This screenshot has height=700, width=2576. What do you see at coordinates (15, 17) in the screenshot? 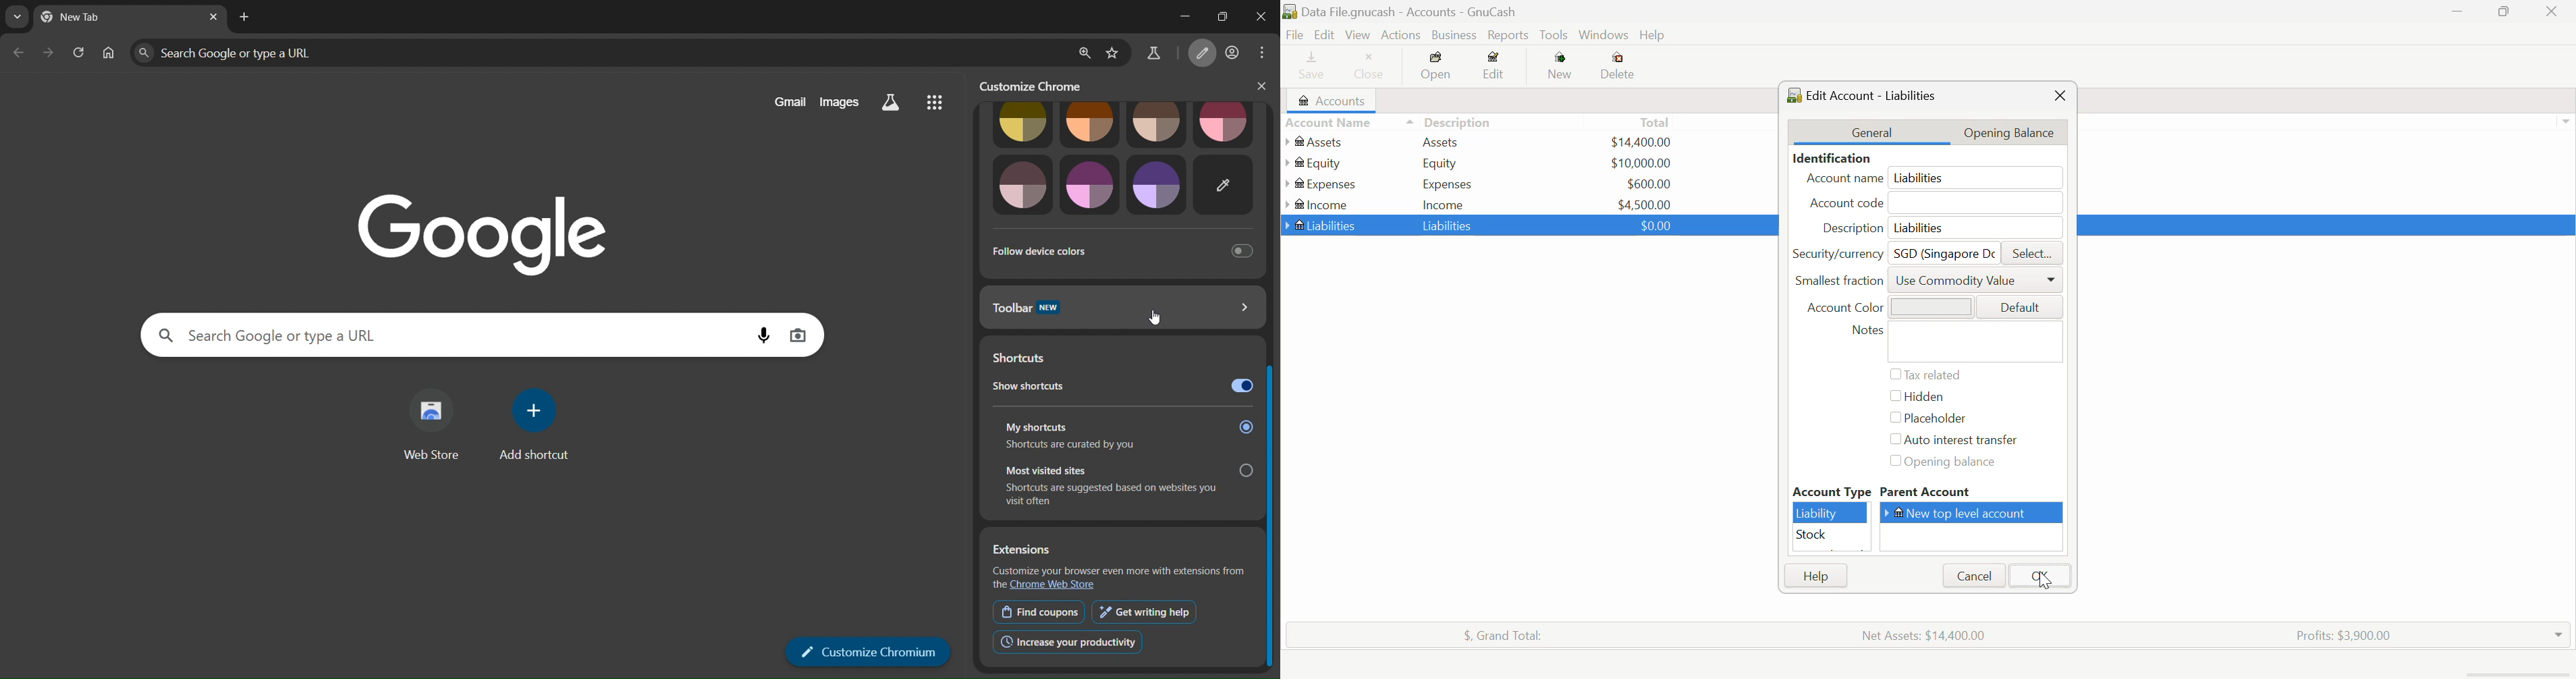
I see `earch tabs` at bounding box center [15, 17].